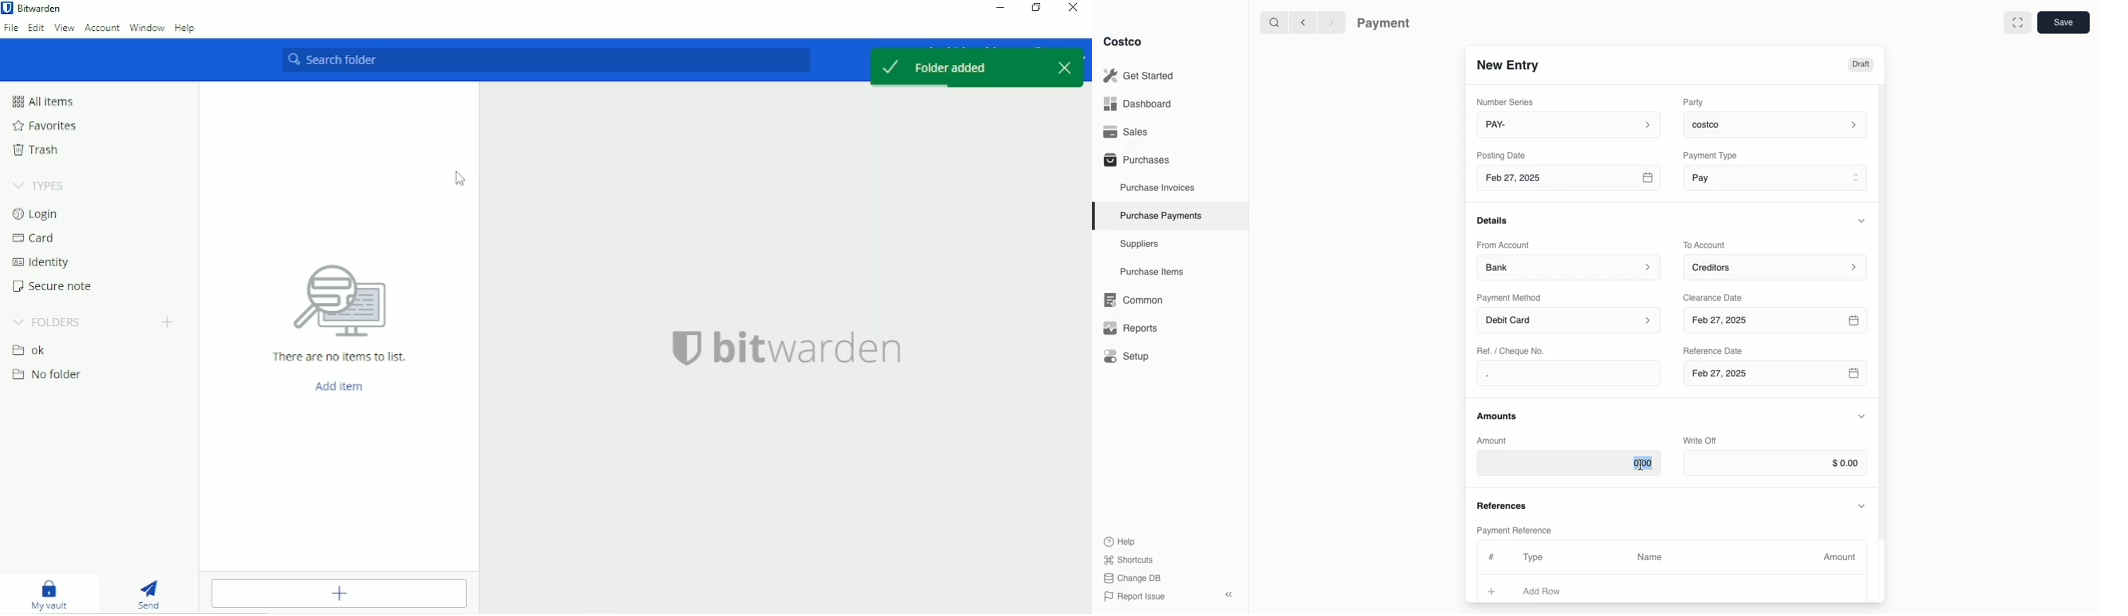 The height and width of the screenshot is (616, 2128). Describe the element at coordinates (1639, 465) in the screenshot. I see `cursor` at that location.